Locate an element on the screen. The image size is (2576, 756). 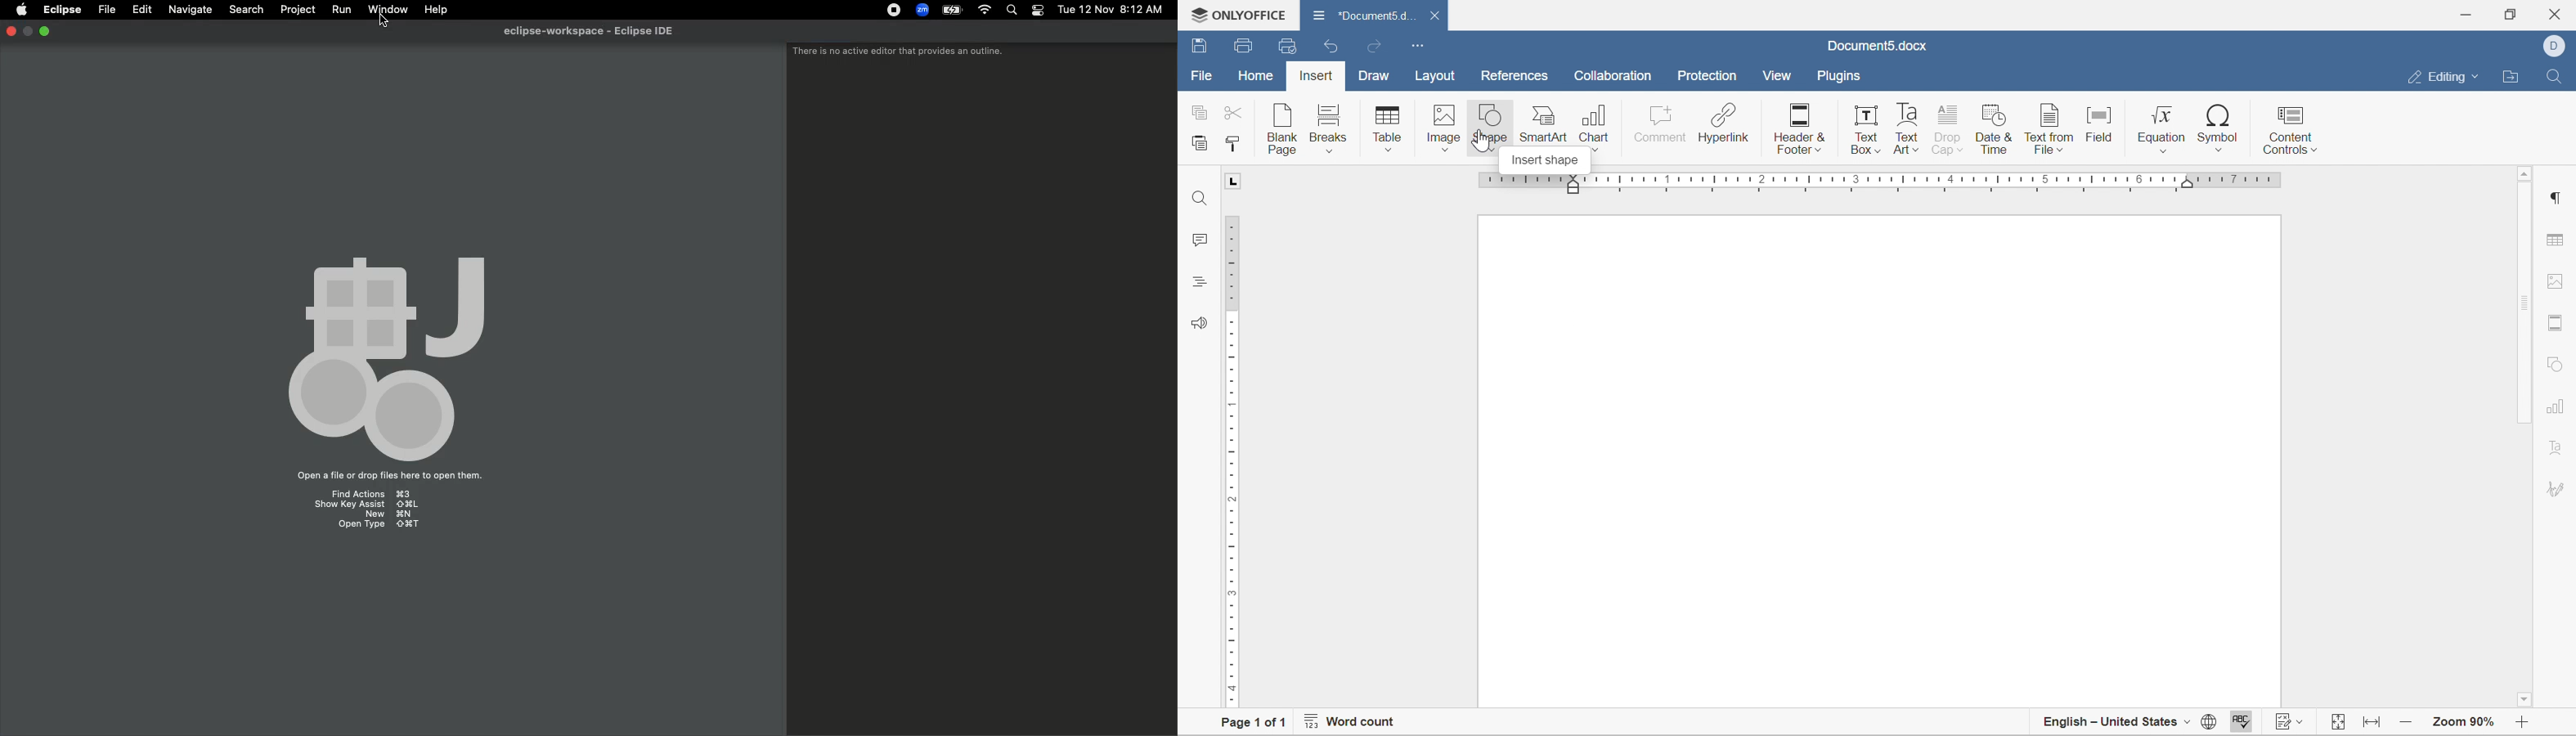
fit to width is located at coordinates (2336, 724).